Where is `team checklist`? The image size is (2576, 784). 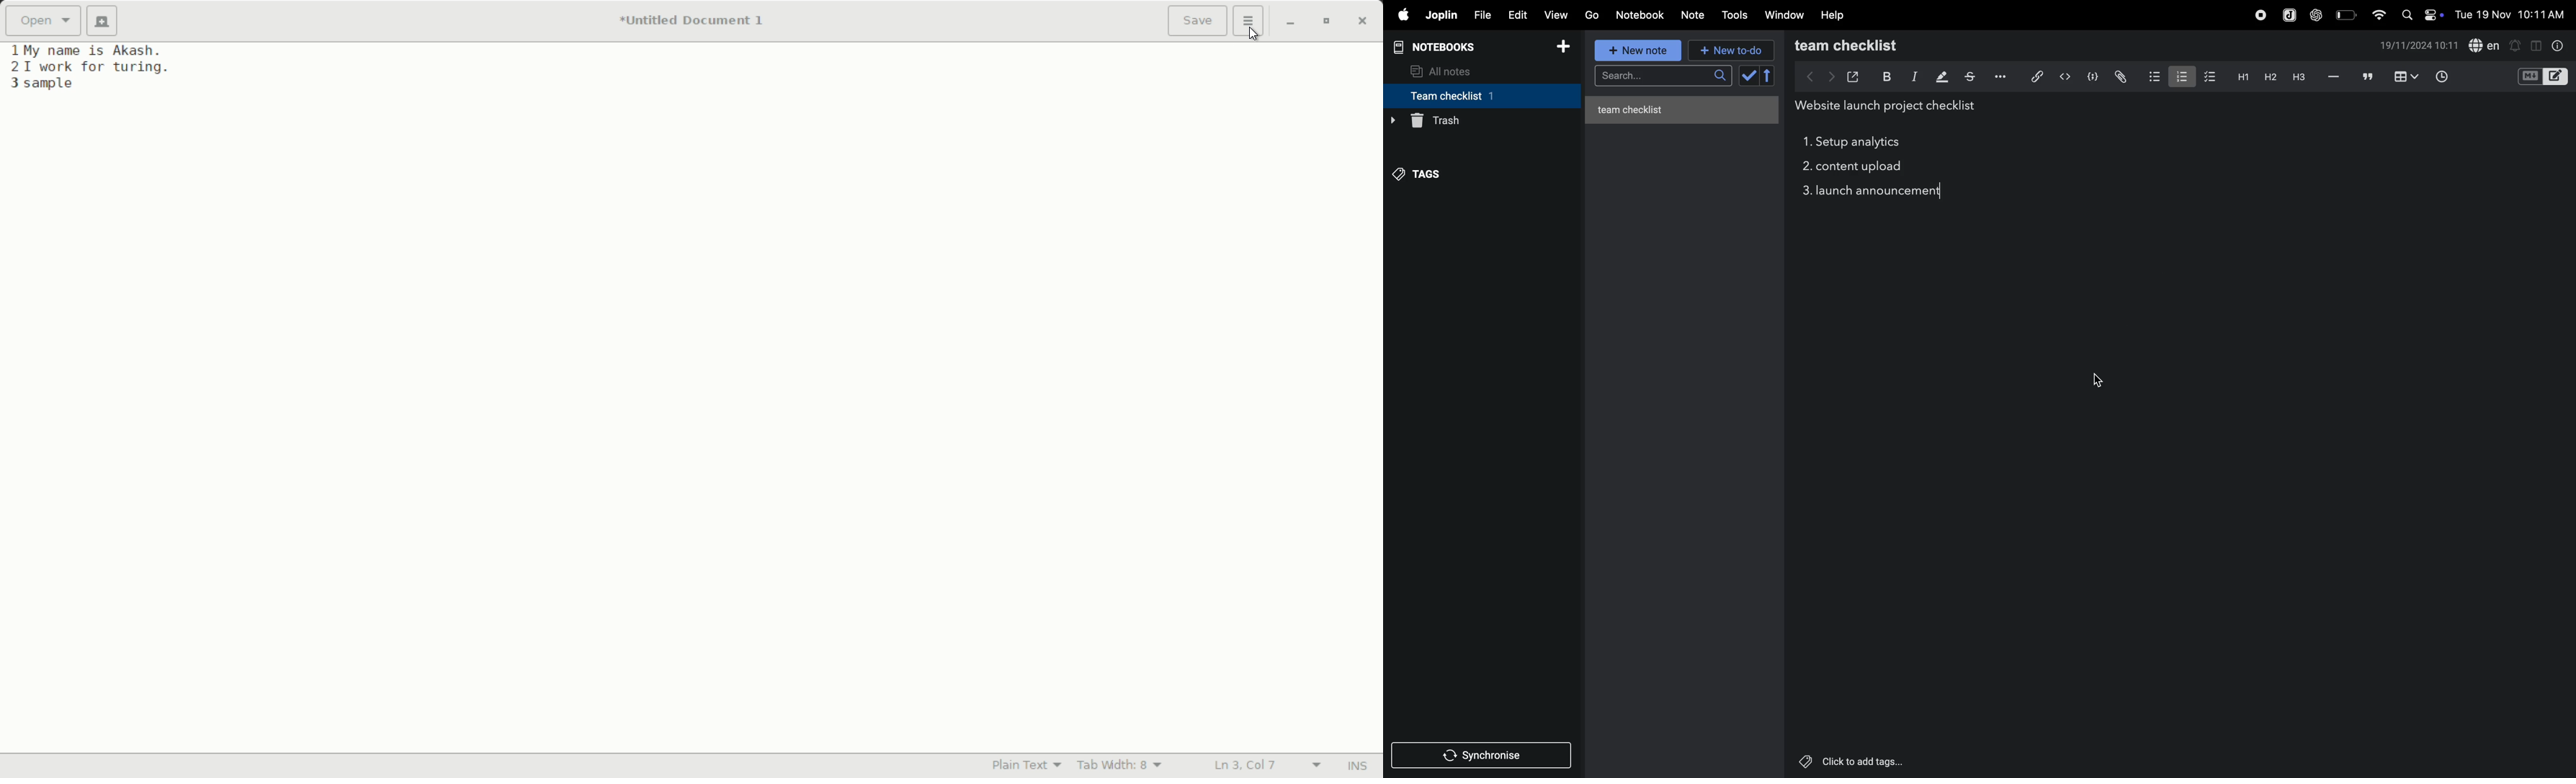
team checklist is located at coordinates (1867, 46).